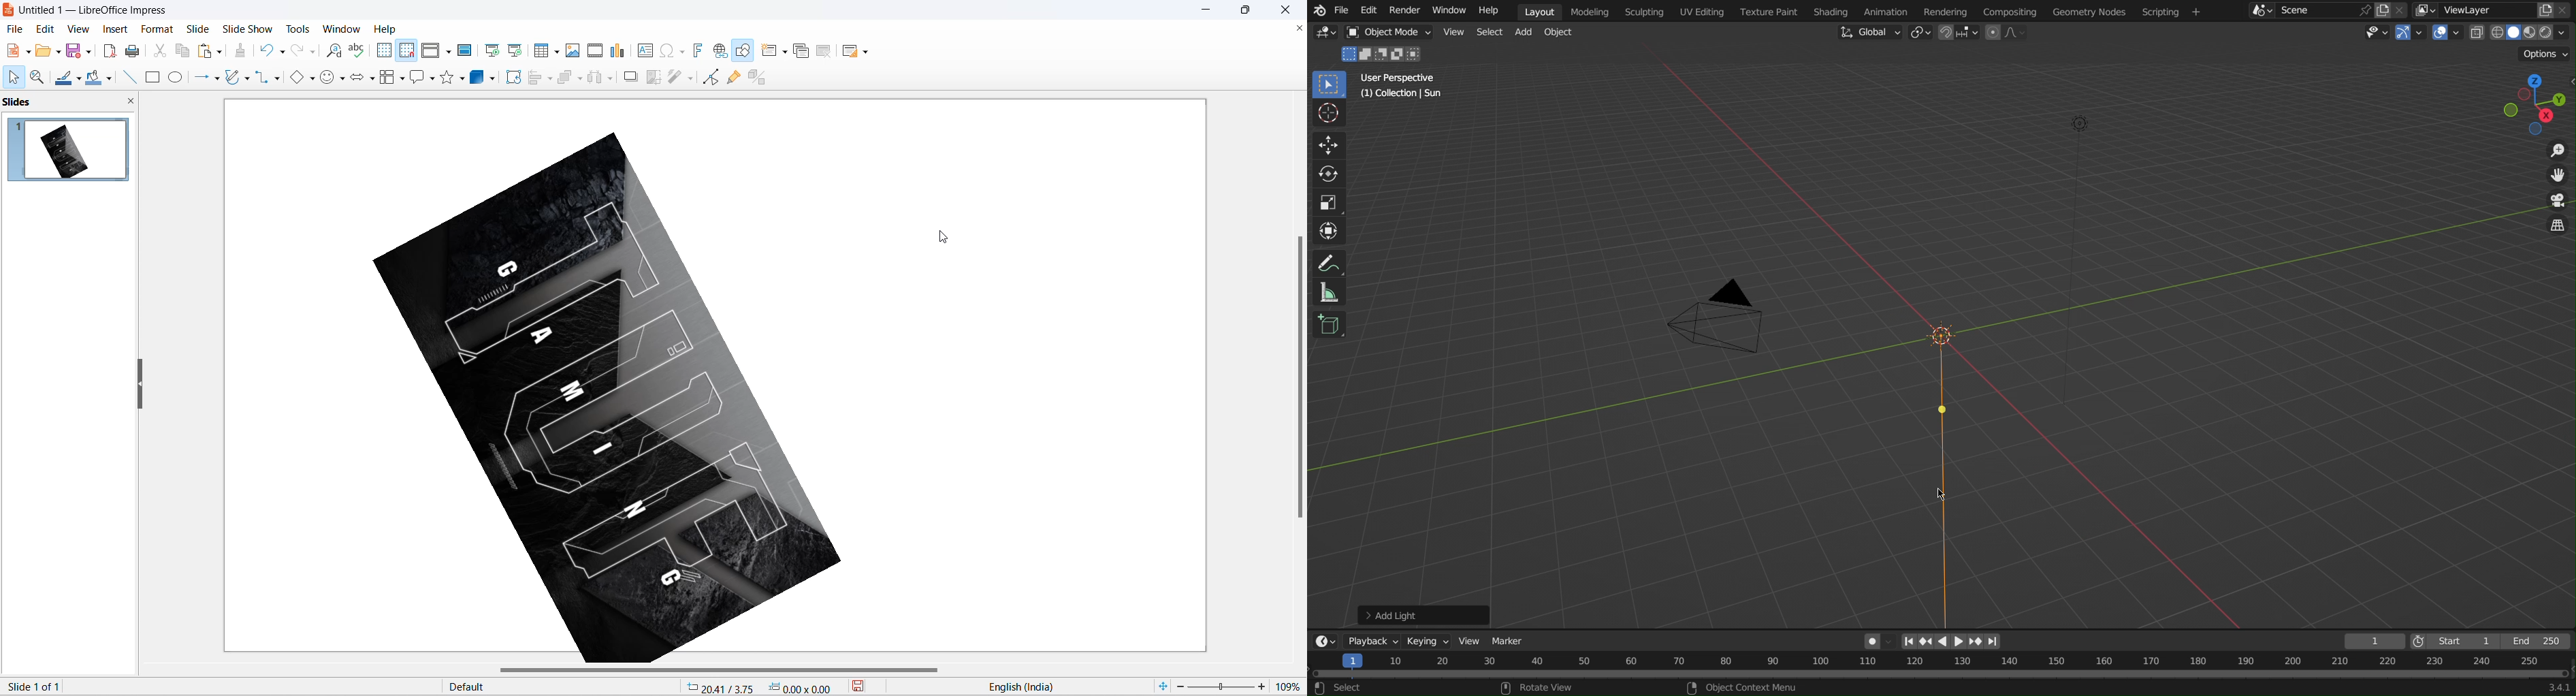 This screenshot has height=700, width=2576. Describe the element at coordinates (558, 52) in the screenshot. I see `table grid` at that location.